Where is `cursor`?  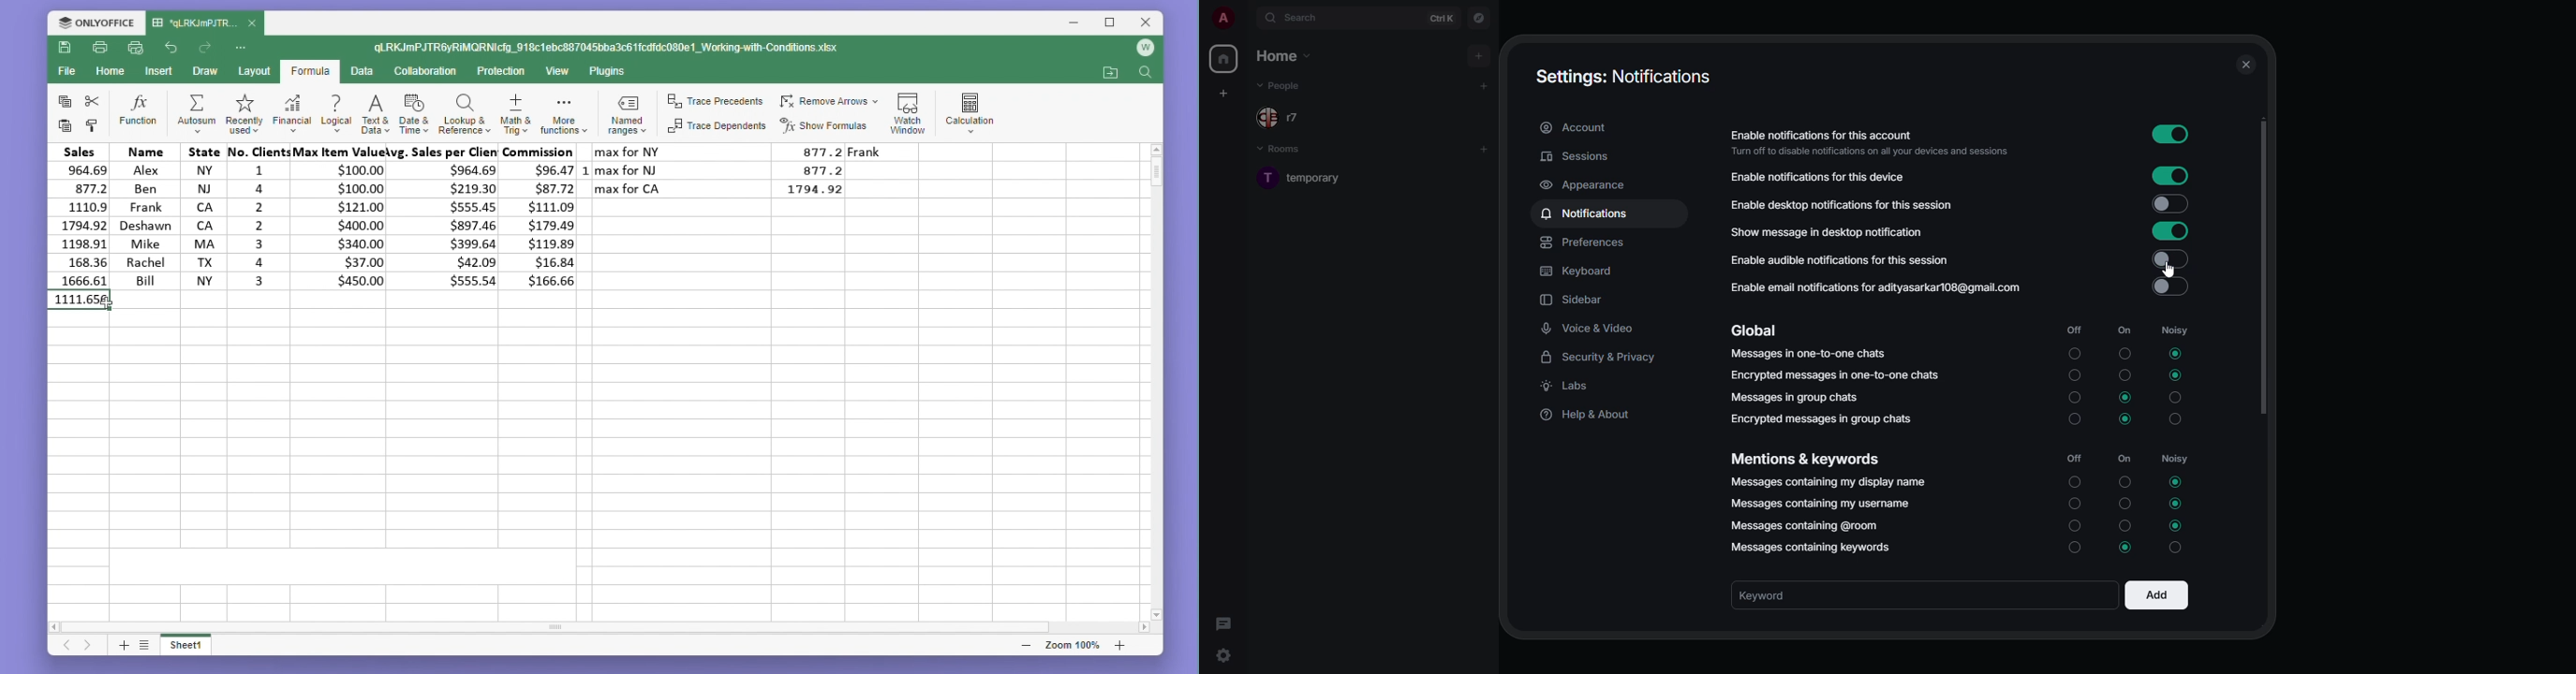 cursor is located at coordinates (110, 303).